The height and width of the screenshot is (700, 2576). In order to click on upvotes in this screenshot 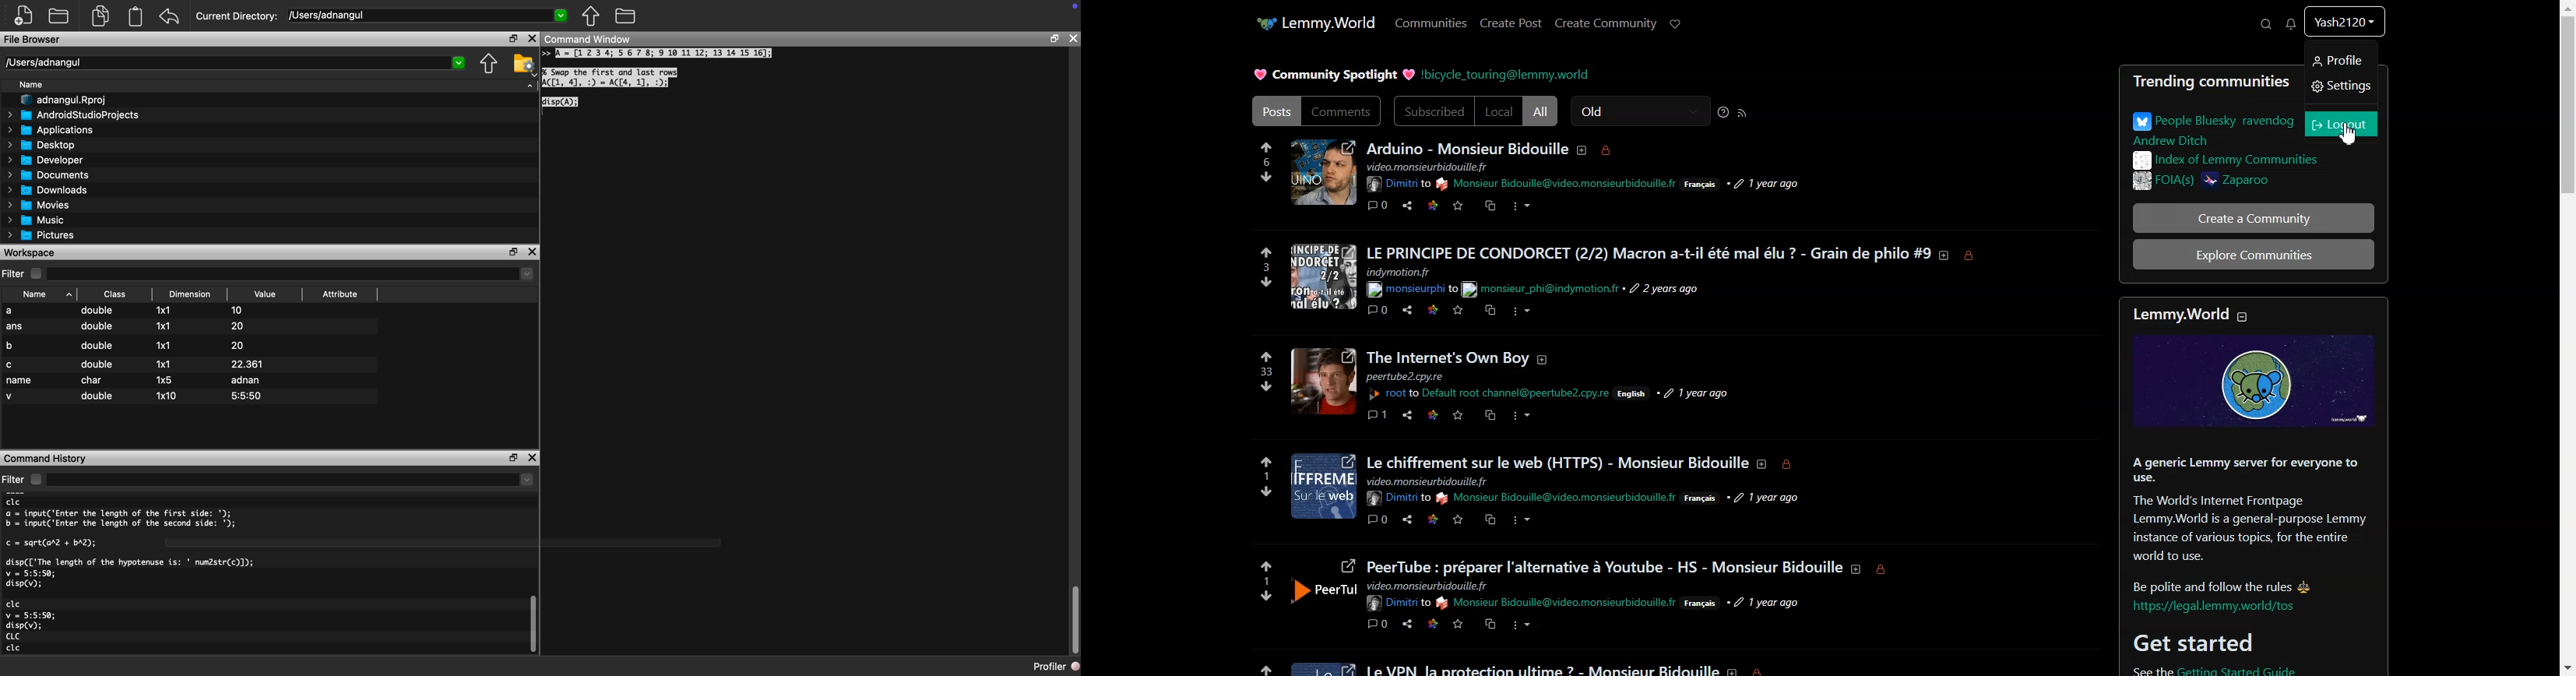, I will do `click(1266, 562)`.